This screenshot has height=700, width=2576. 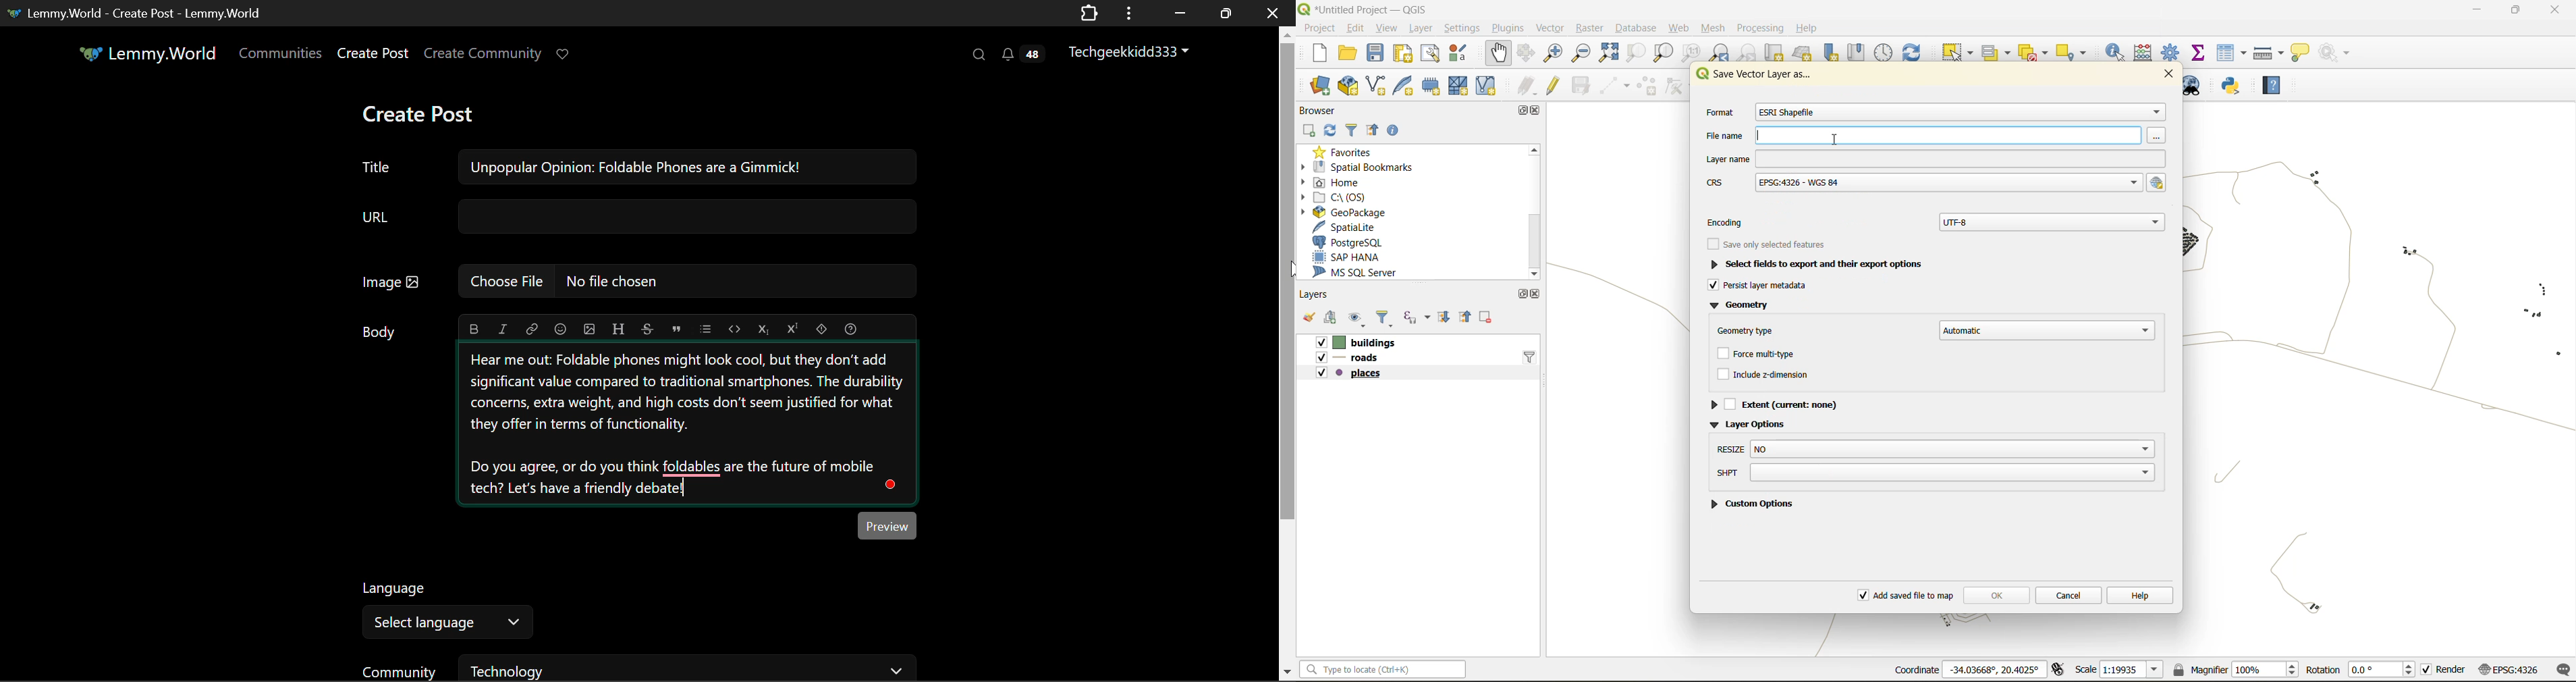 I want to click on bold, so click(x=475, y=326).